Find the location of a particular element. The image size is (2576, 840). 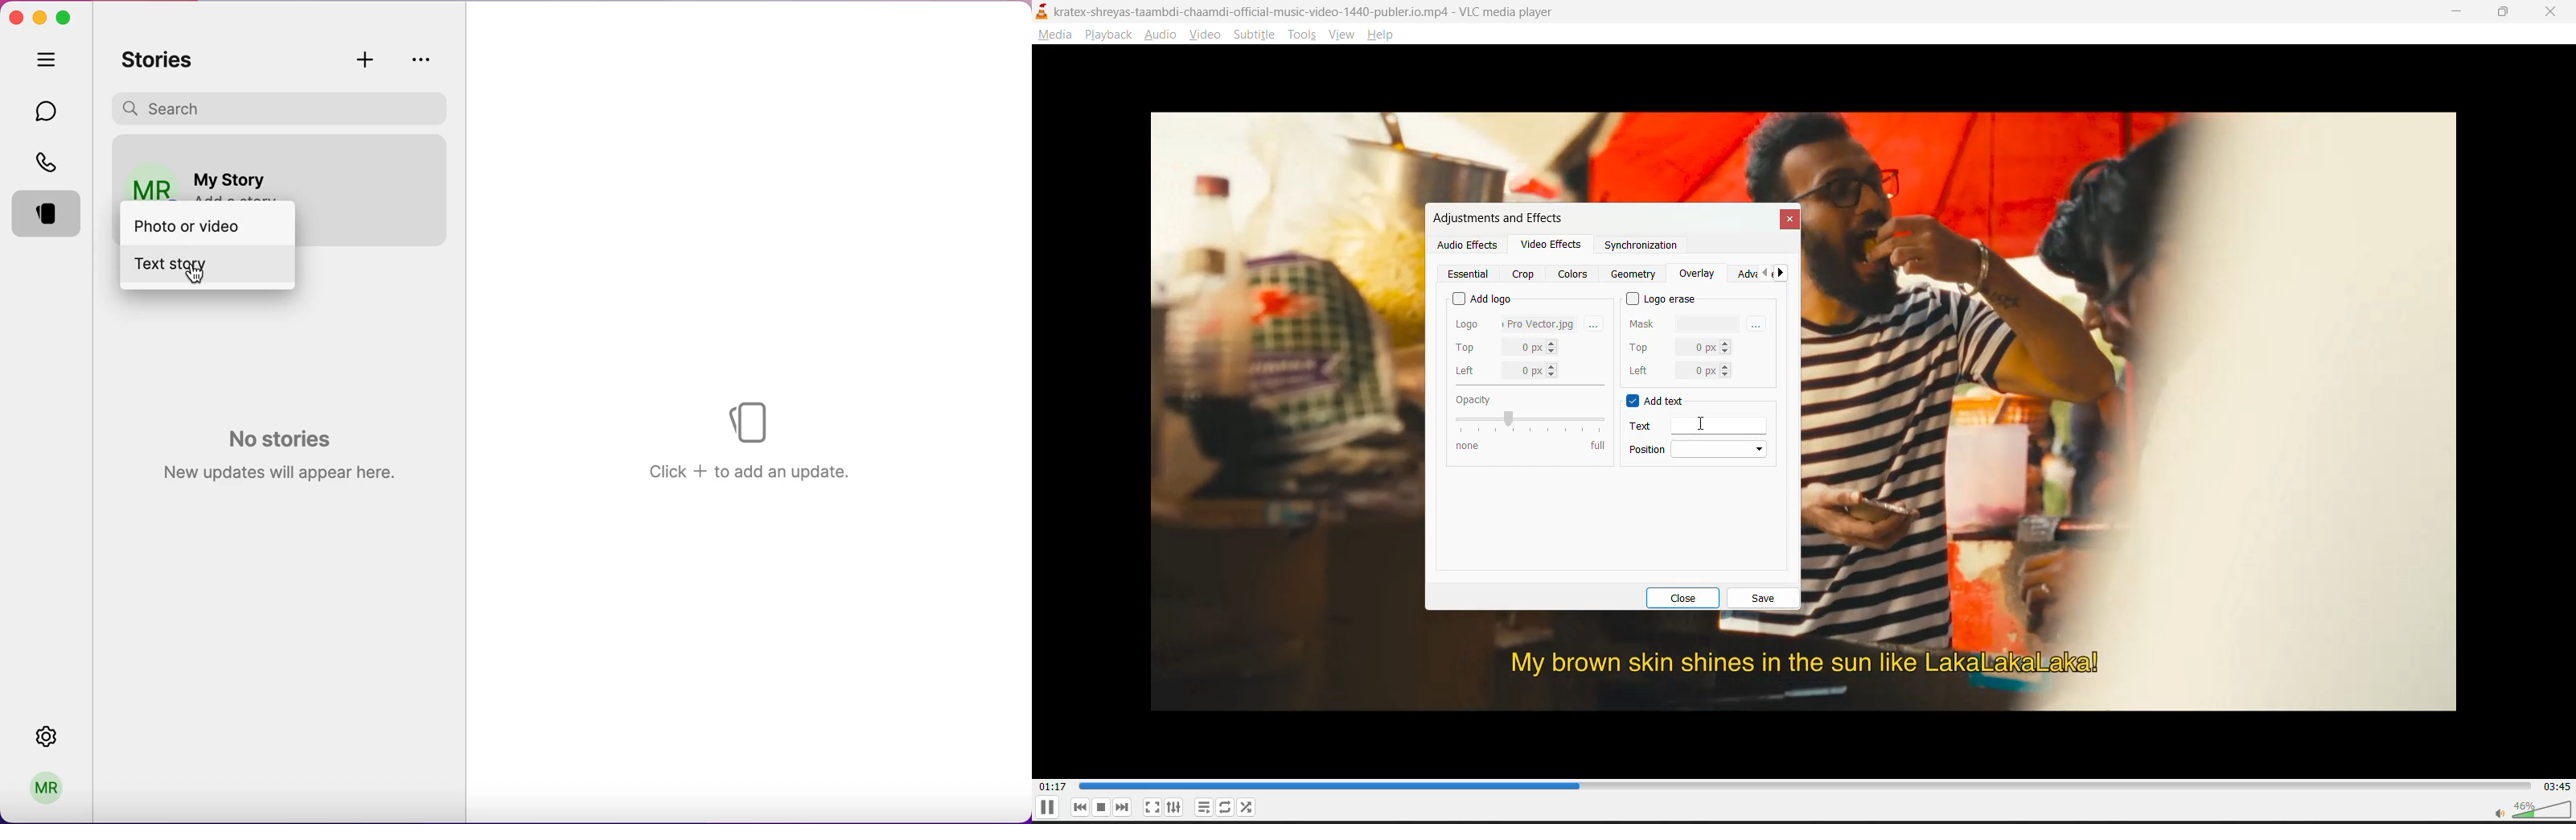

playlist is located at coordinates (1202, 808).